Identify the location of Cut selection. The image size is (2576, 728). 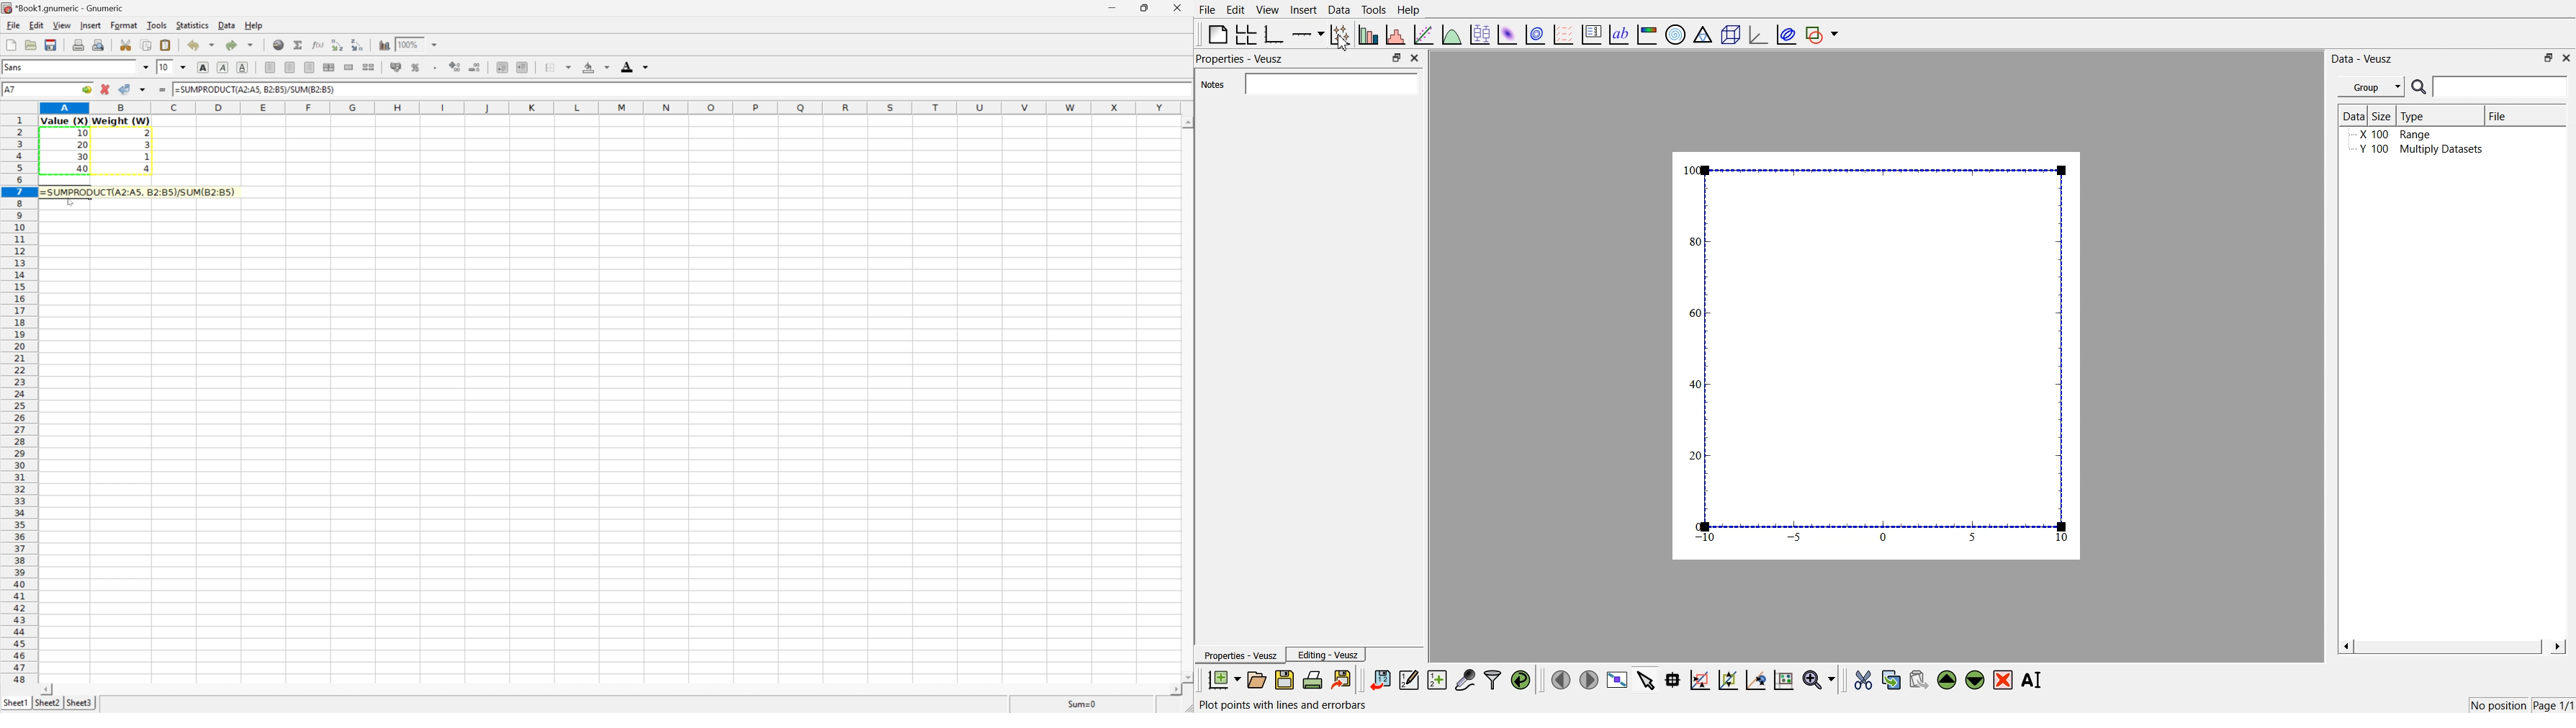
(125, 45).